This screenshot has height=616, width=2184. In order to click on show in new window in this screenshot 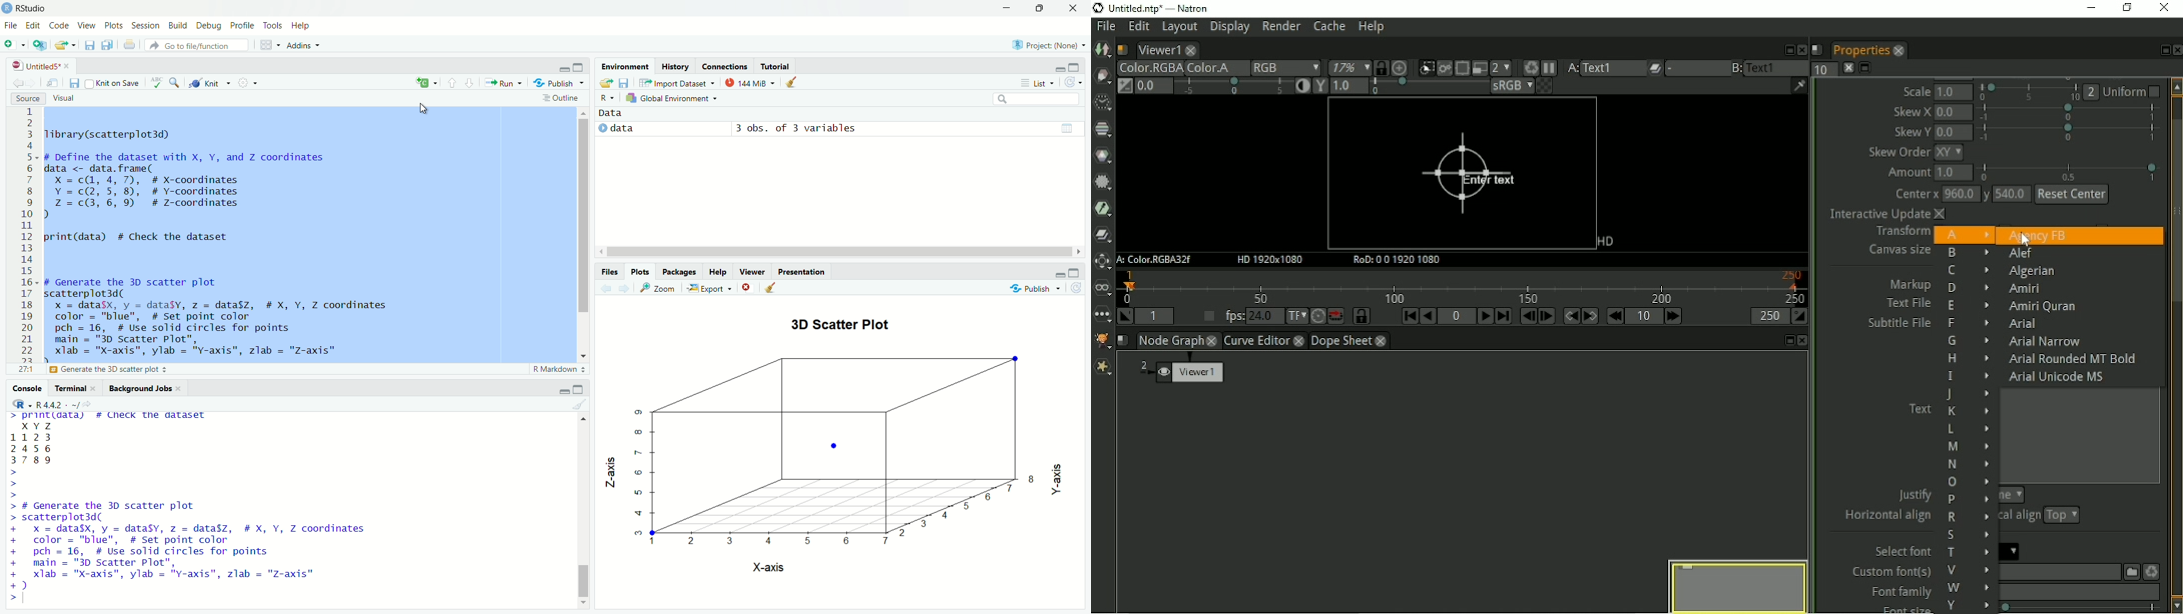, I will do `click(52, 83)`.